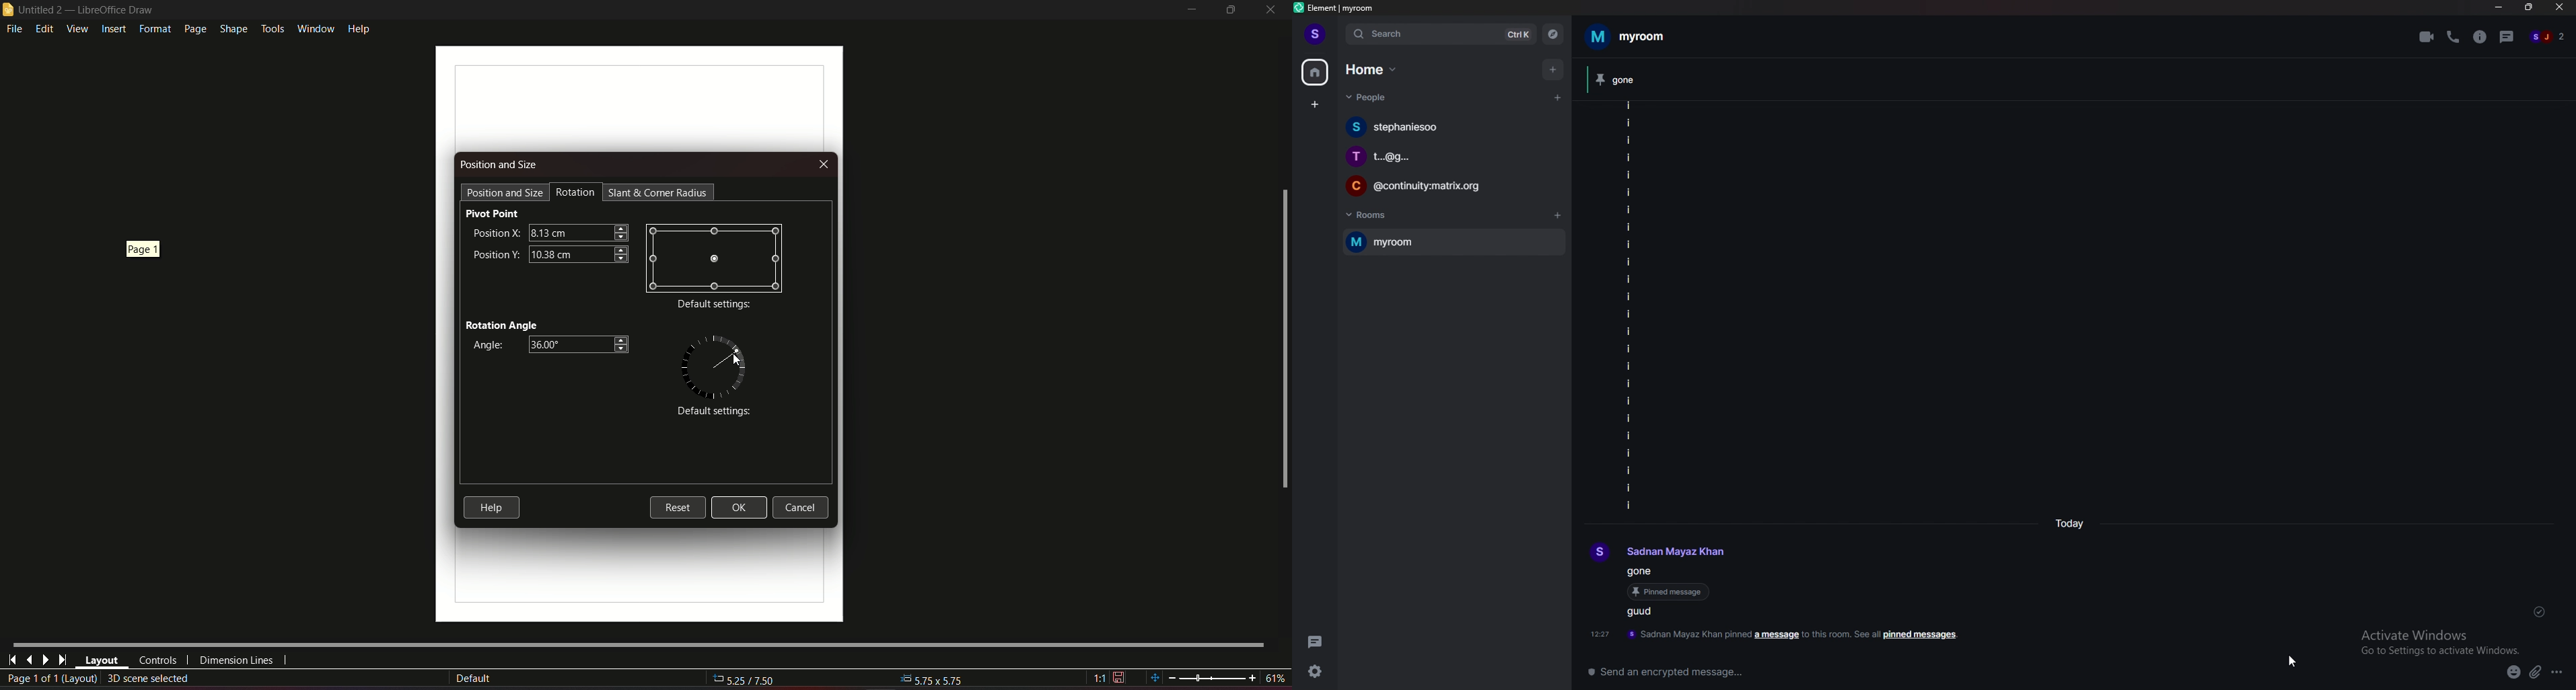  What do you see at coordinates (485, 346) in the screenshot?
I see `Angle` at bounding box center [485, 346].